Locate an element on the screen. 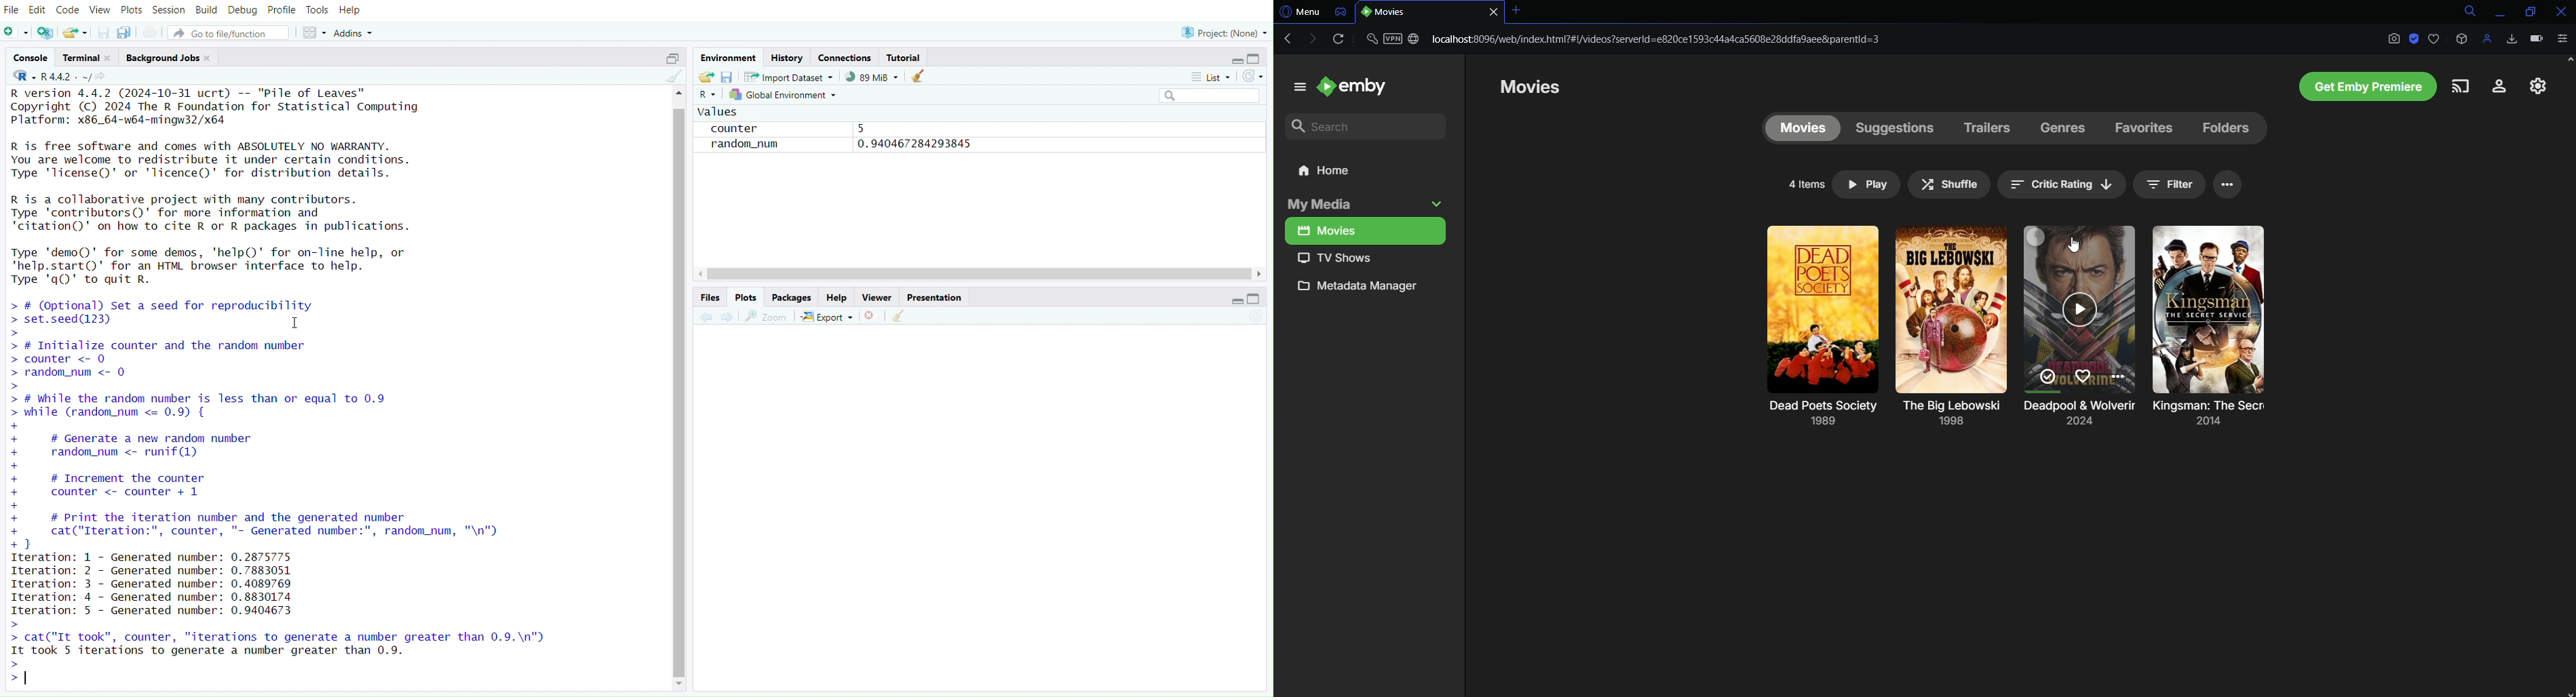  values
counter 5
random_num 0.940467284293845 is located at coordinates (840, 135).